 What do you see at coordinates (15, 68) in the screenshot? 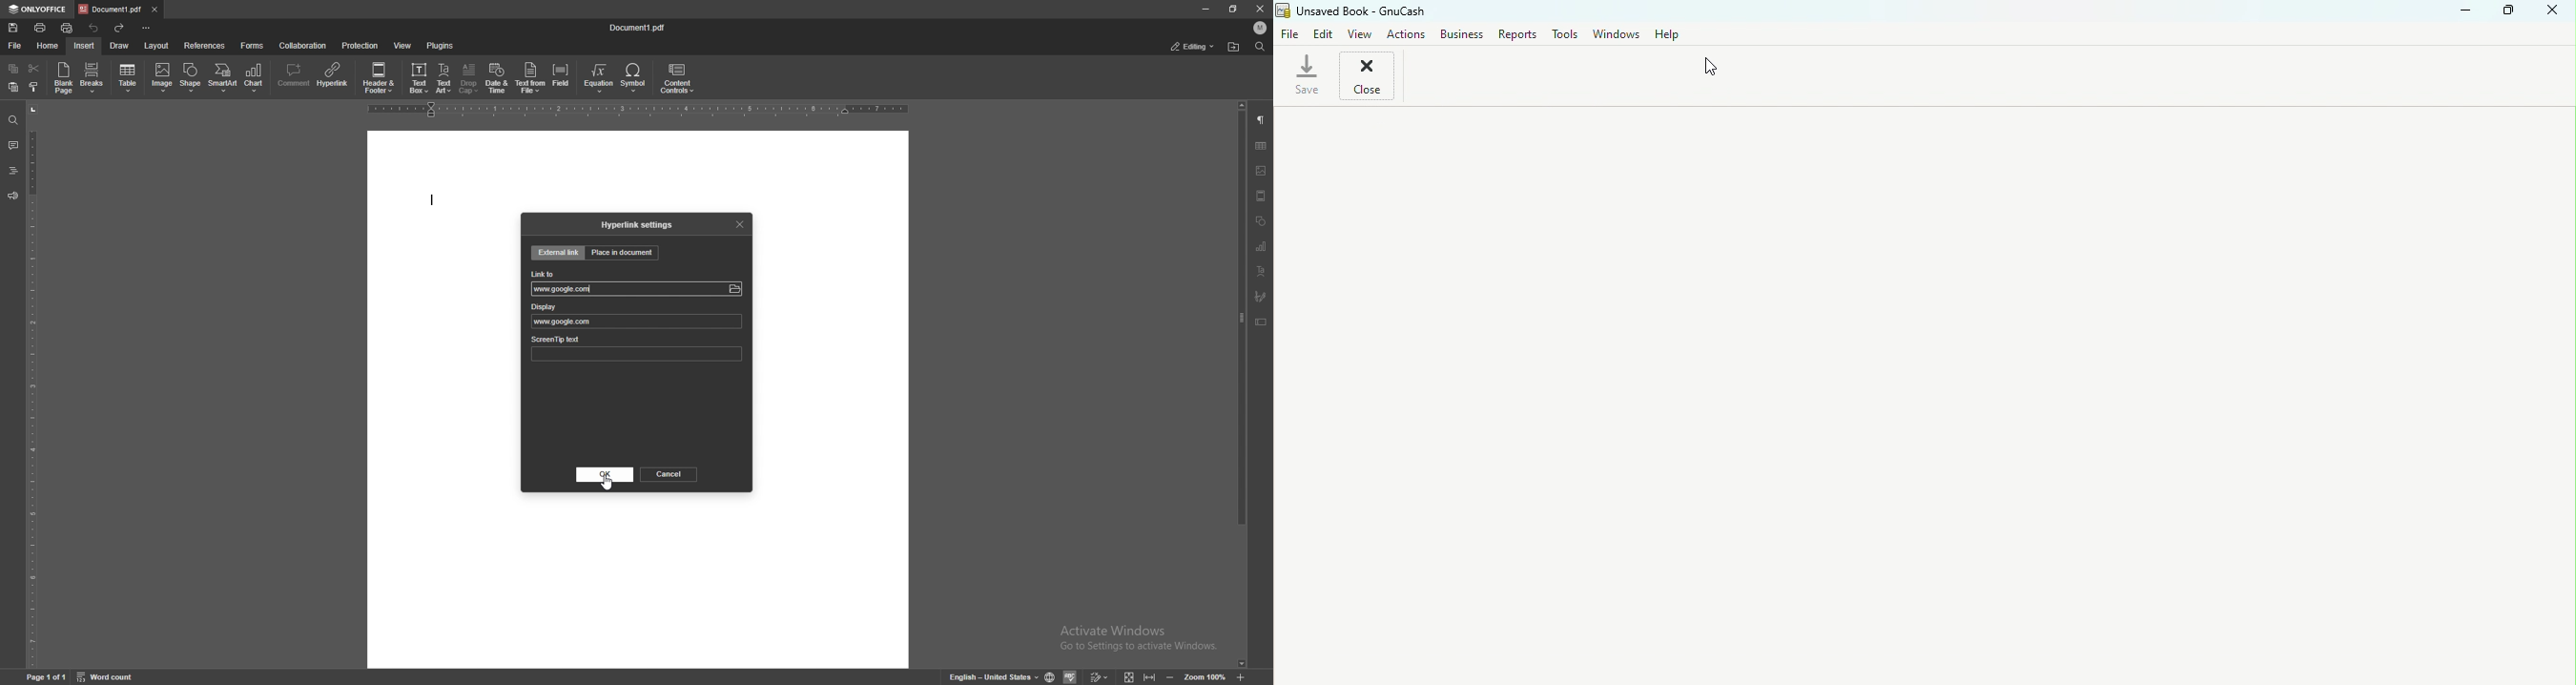
I see `copy` at bounding box center [15, 68].